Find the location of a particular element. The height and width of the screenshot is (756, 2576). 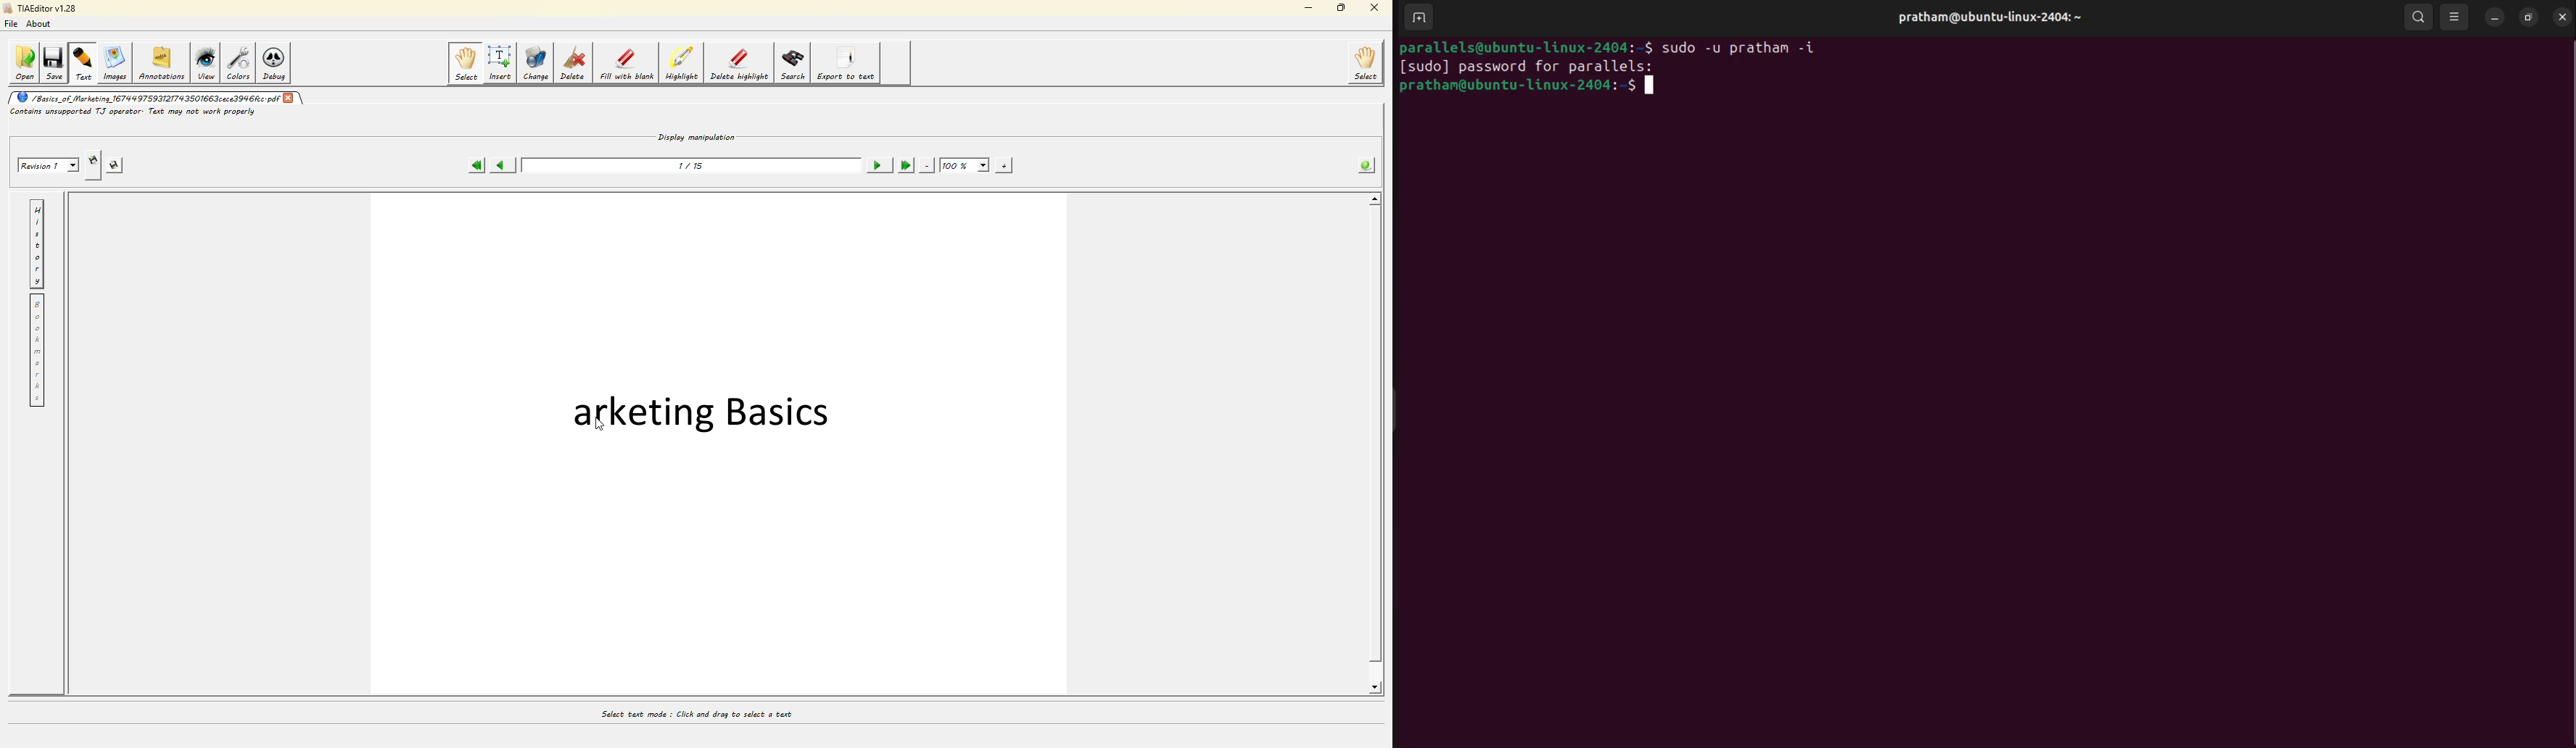

sudo -u <username> -i is located at coordinates (1750, 45).